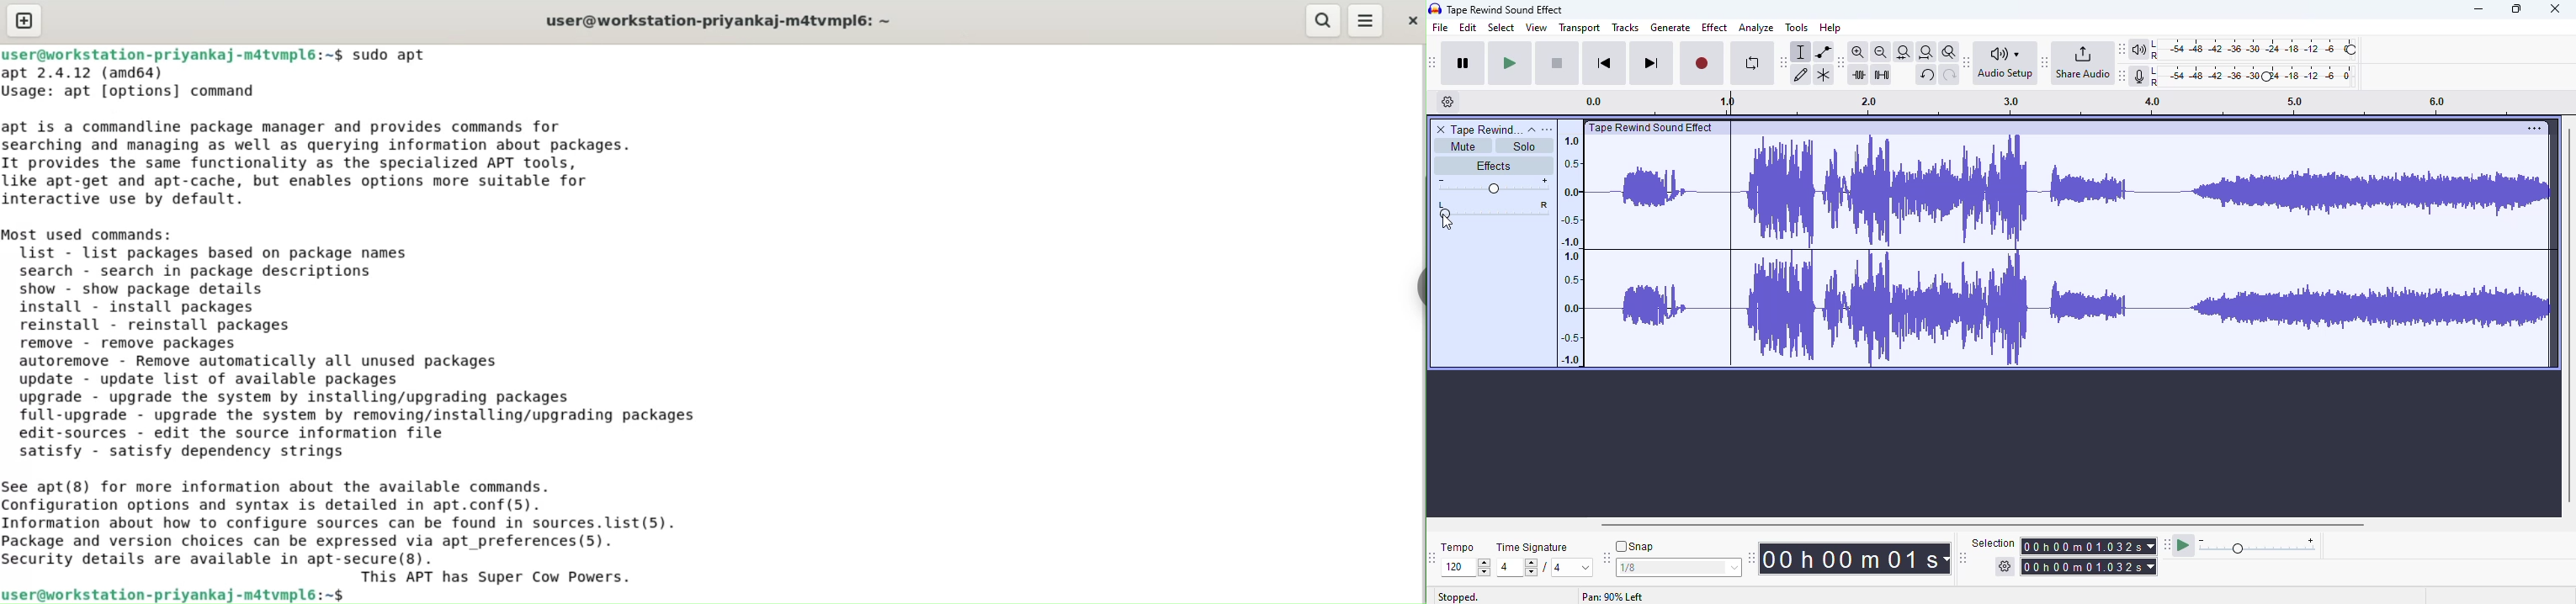  What do you see at coordinates (1801, 52) in the screenshot?
I see `selection tool` at bounding box center [1801, 52].